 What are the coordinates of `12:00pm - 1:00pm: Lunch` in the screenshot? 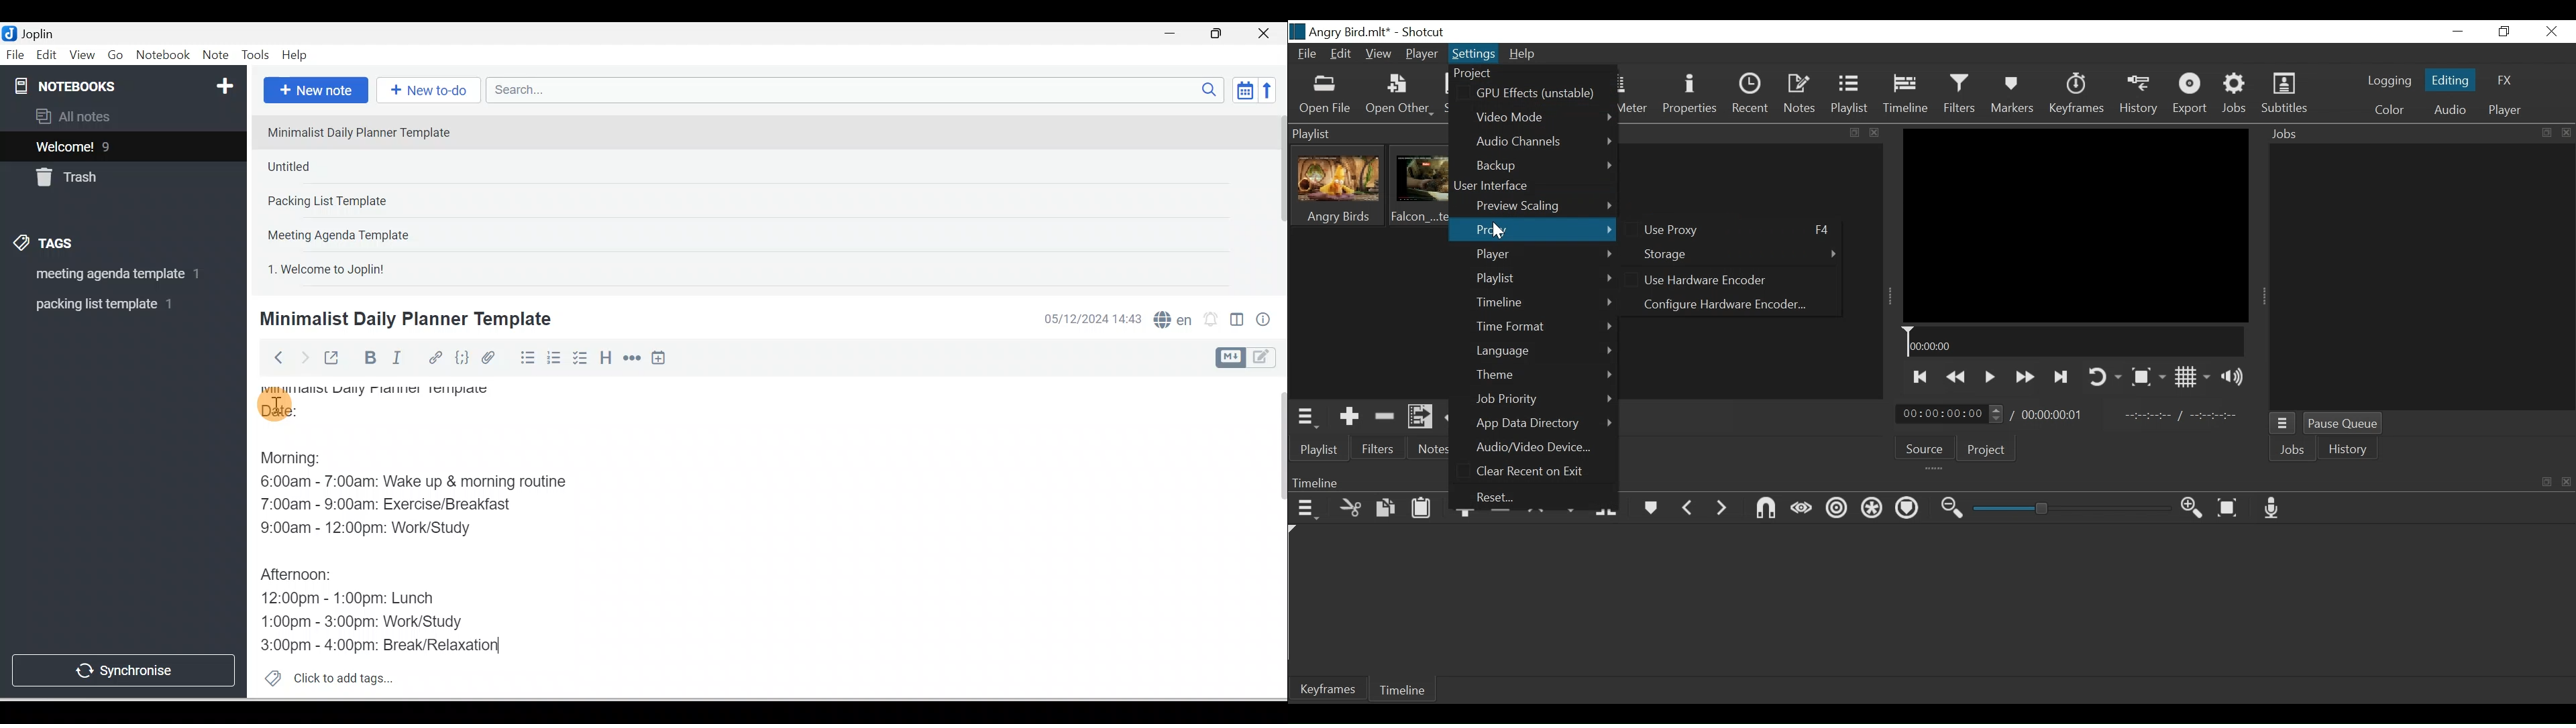 It's located at (366, 597).